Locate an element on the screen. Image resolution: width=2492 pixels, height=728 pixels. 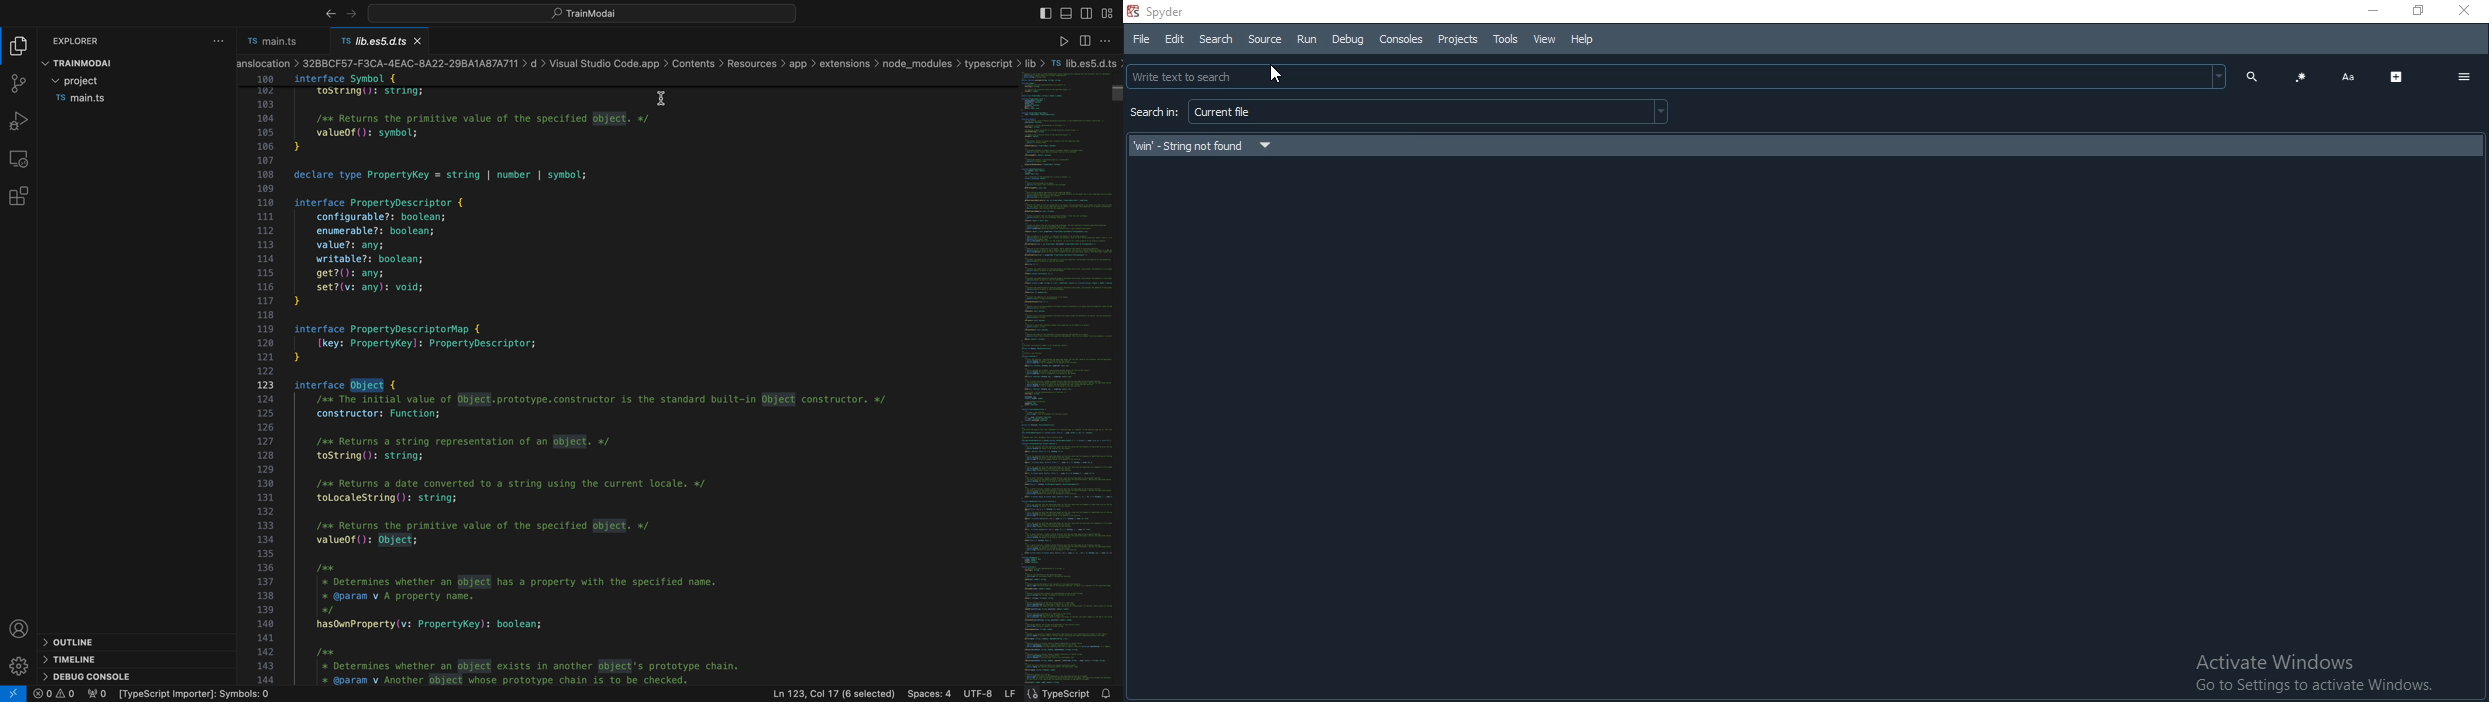
expand is located at coordinates (2396, 75).